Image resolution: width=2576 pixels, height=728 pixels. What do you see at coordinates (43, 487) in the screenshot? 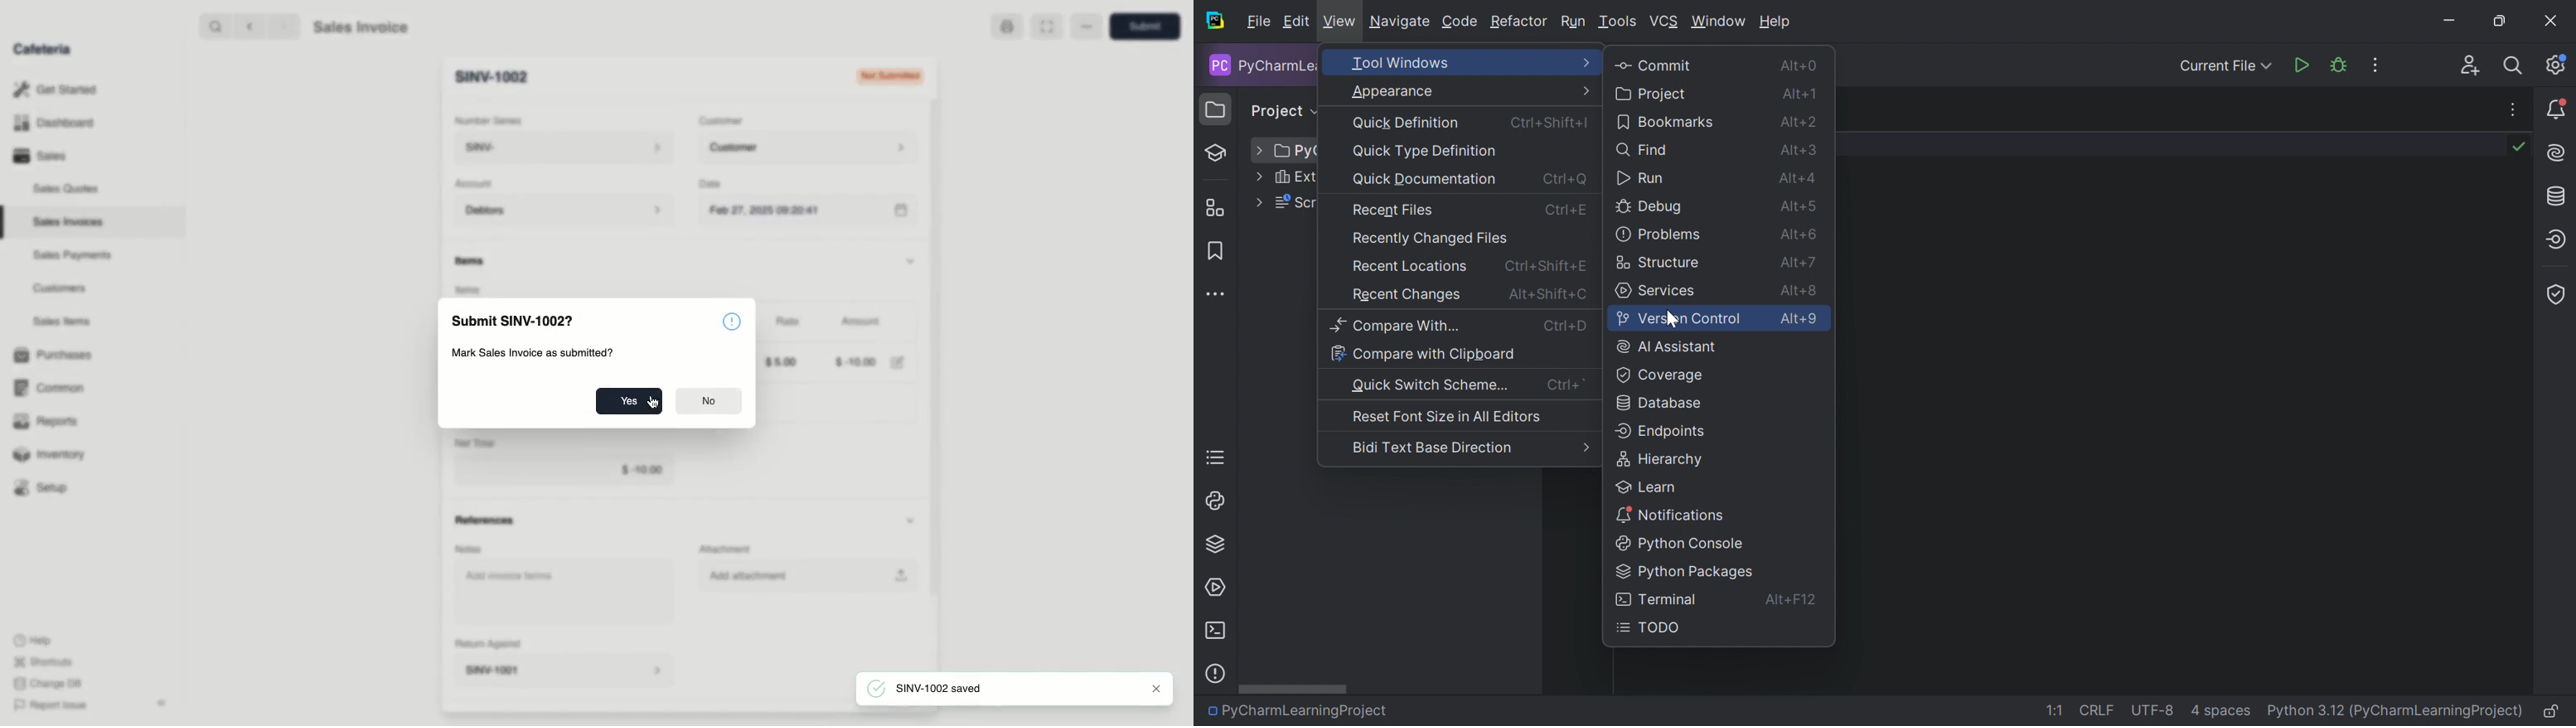
I see `Setup` at bounding box center [43, 487].